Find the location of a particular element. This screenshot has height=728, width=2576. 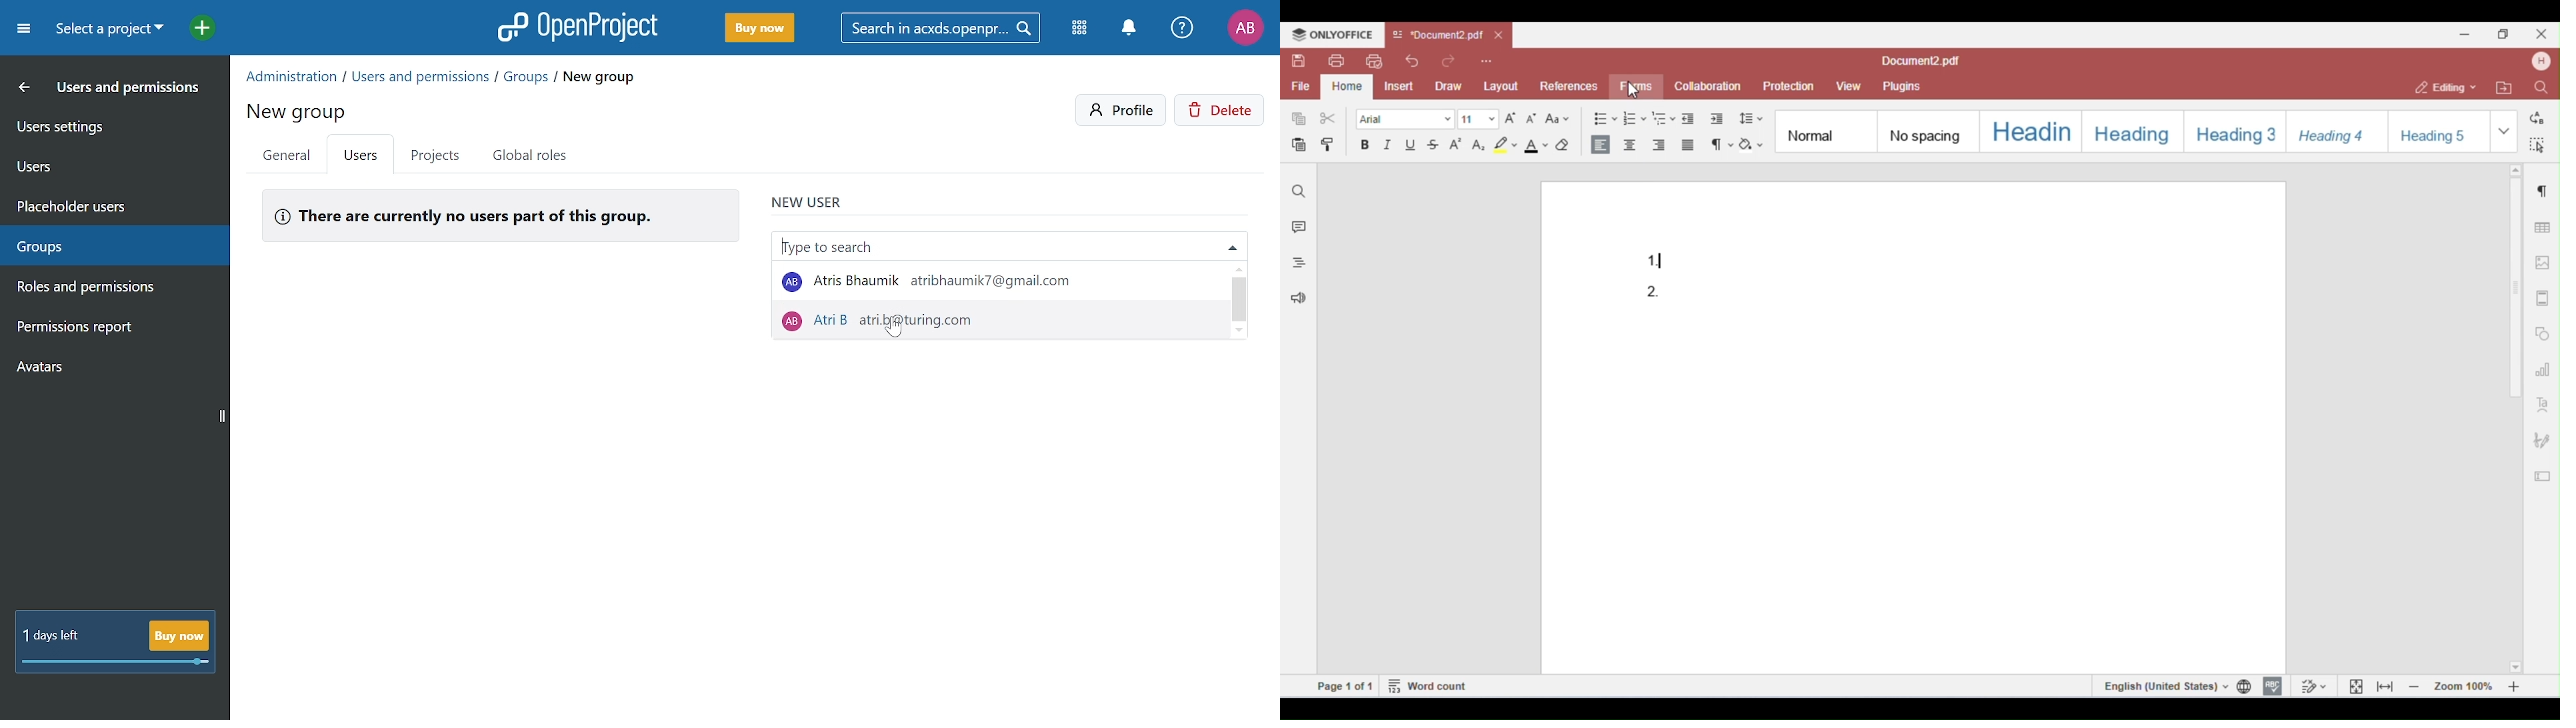

Modules is located at coordinates (1082, 29).